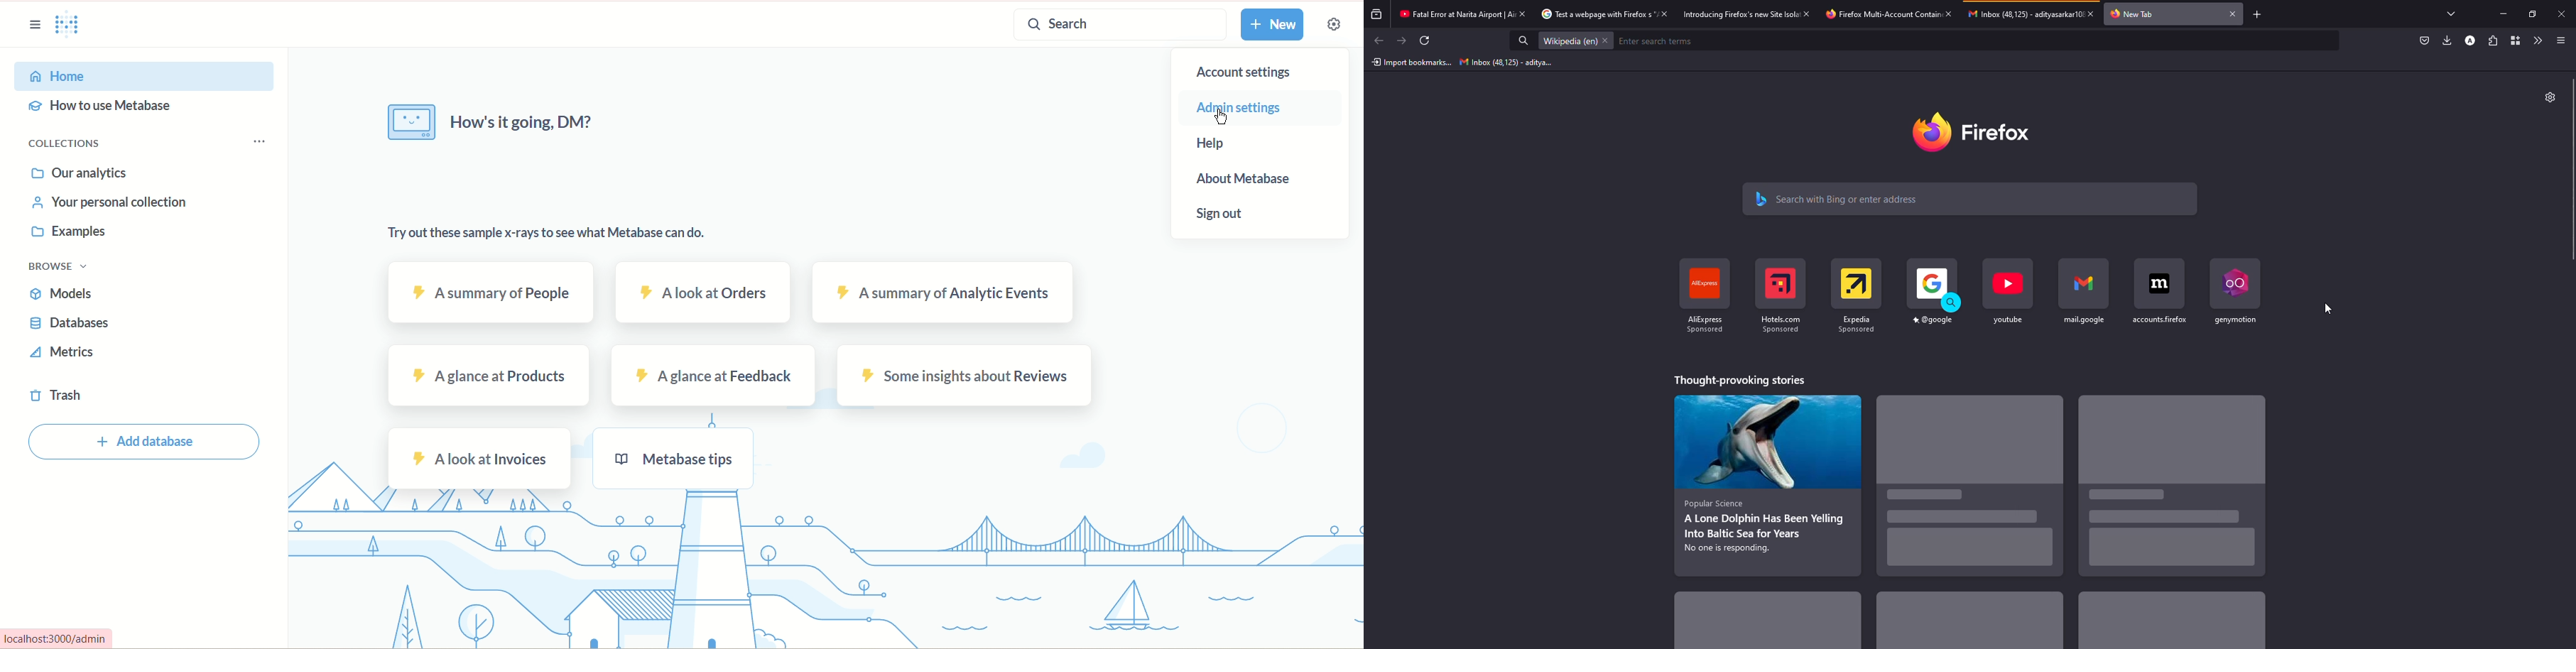  What do you see at coordinates (1227, 214) in the screenshot?
I see `sign out` at bounding box center [1227, 214].